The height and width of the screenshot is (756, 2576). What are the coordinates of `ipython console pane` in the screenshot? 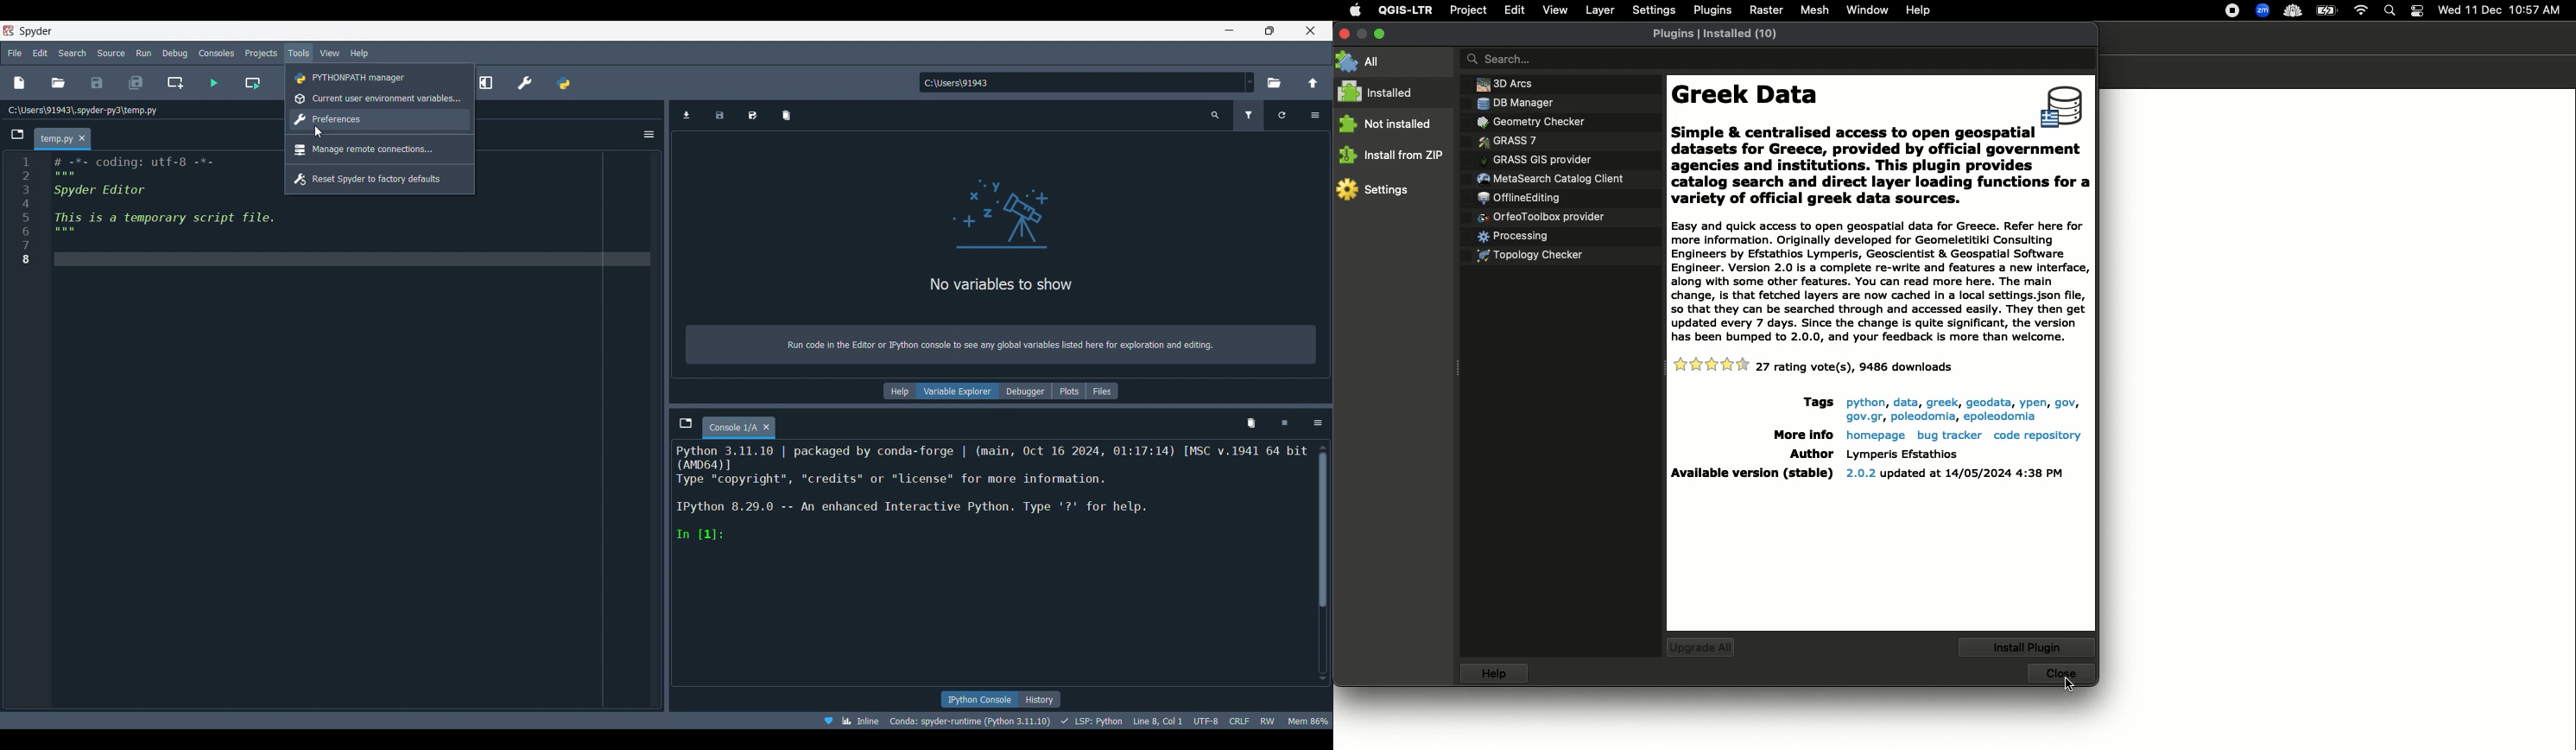 It's located at (992, 493).